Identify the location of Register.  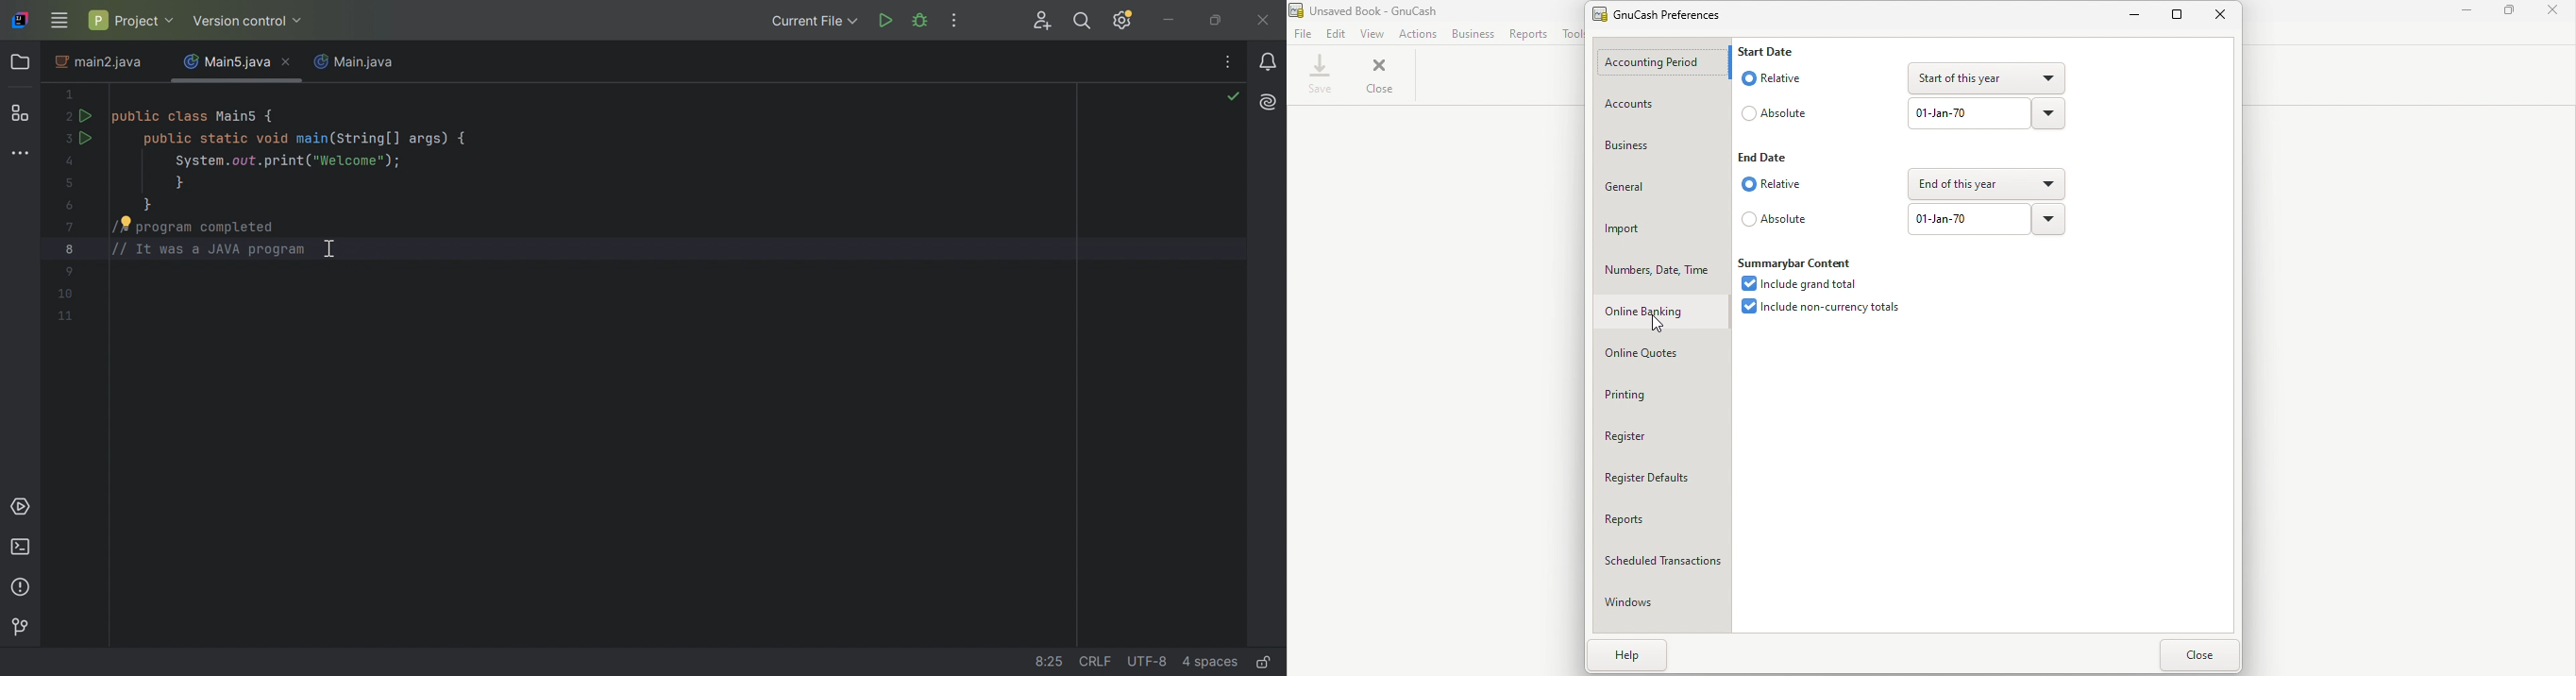
(1665, 437).